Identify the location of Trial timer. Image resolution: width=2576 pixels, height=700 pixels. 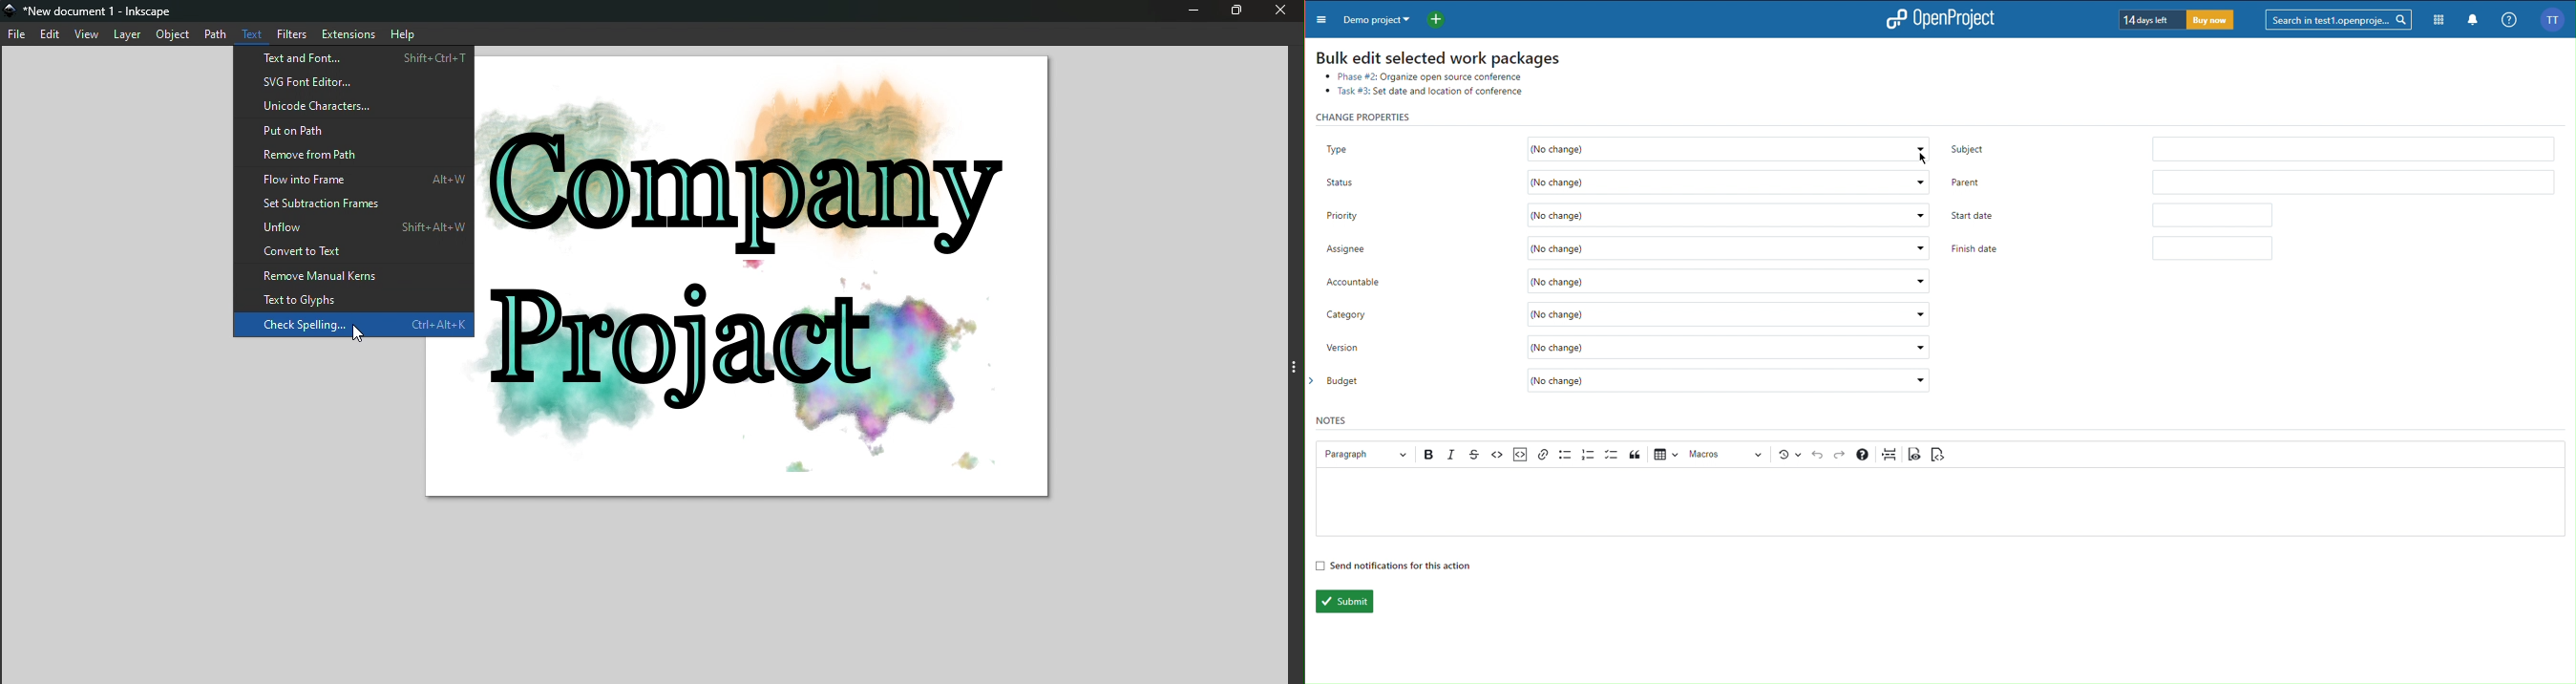
(2178, 20).